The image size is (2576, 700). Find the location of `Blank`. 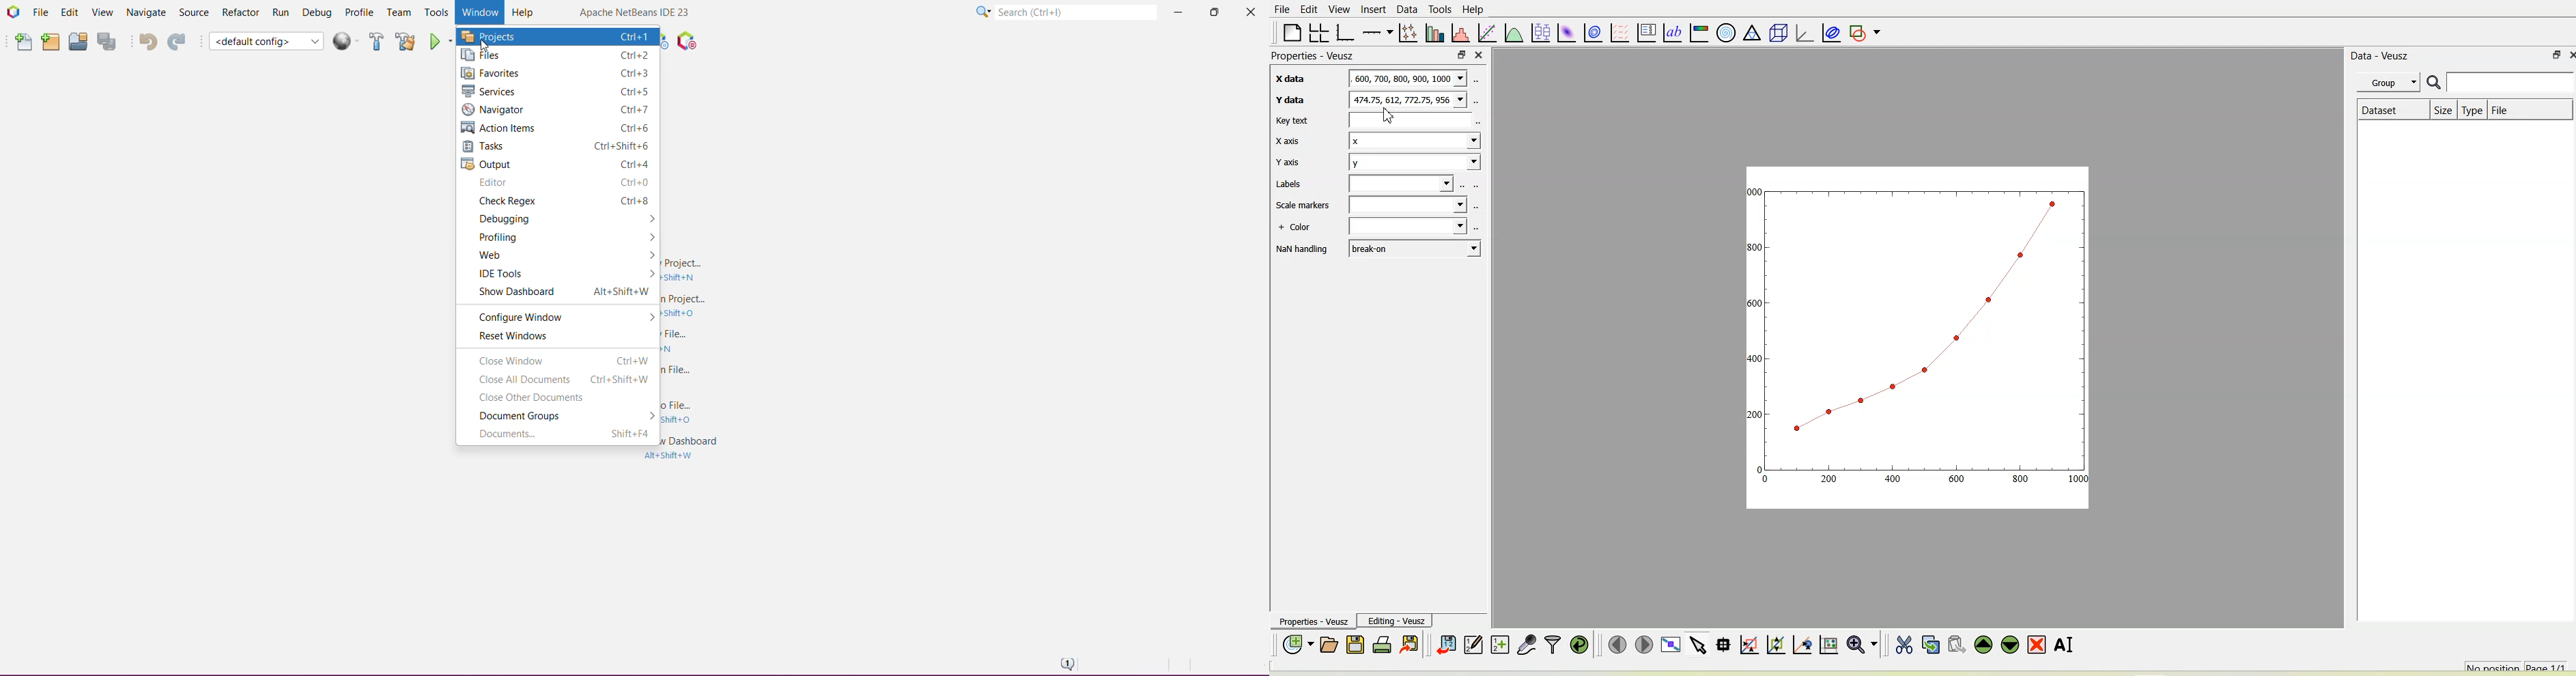

Blank is located at coordinates (1408, 205).